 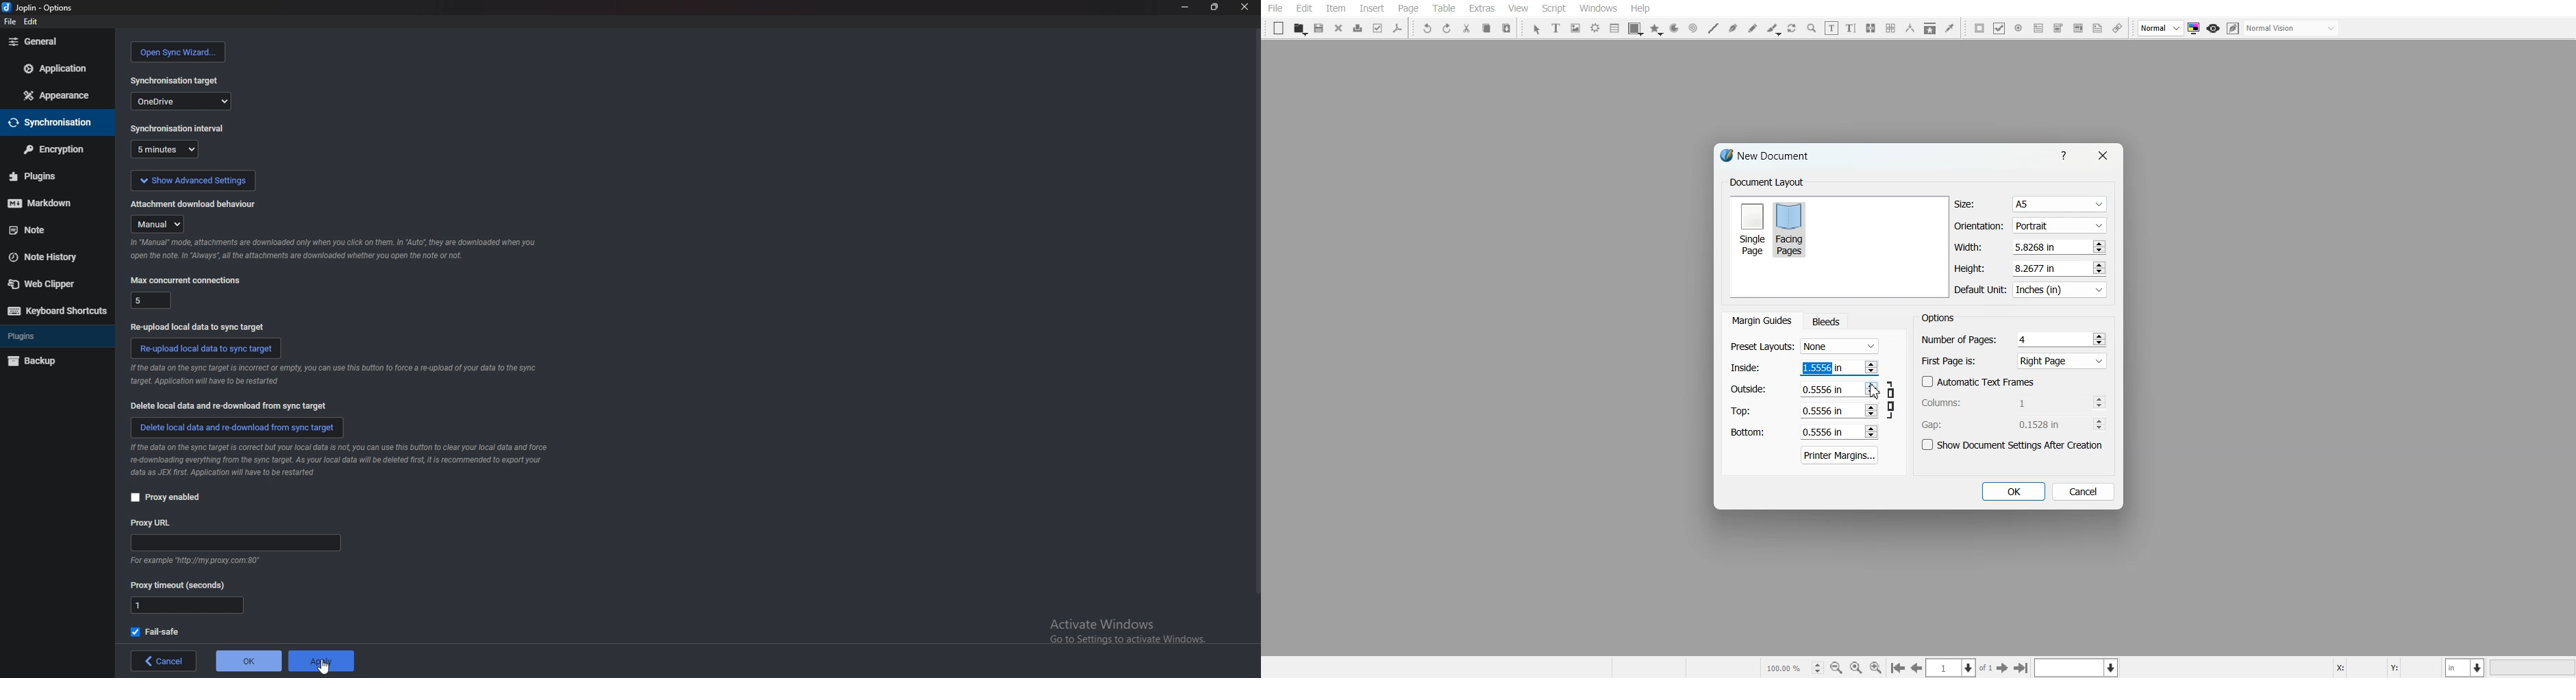 What do you see at coordinates (2099, 402) in the screenshot?
I see `Increase and decrease No. ` at bounding box center [2099, 402].